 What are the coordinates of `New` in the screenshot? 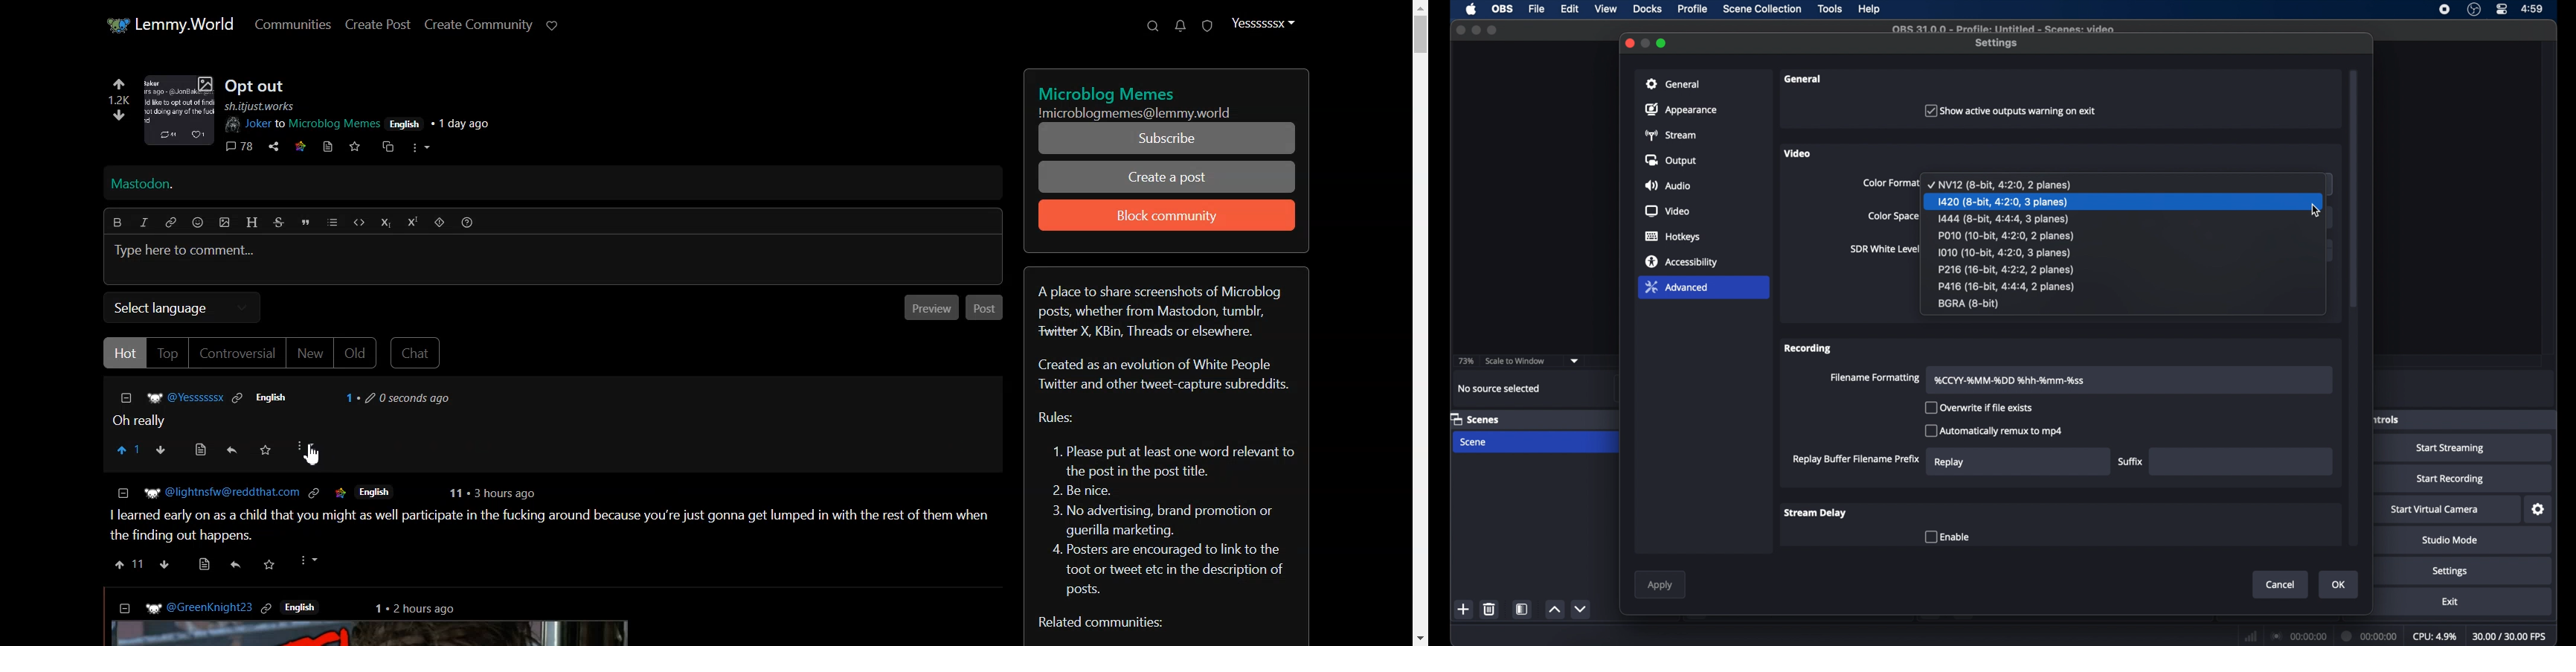 It's located at (310, 354).